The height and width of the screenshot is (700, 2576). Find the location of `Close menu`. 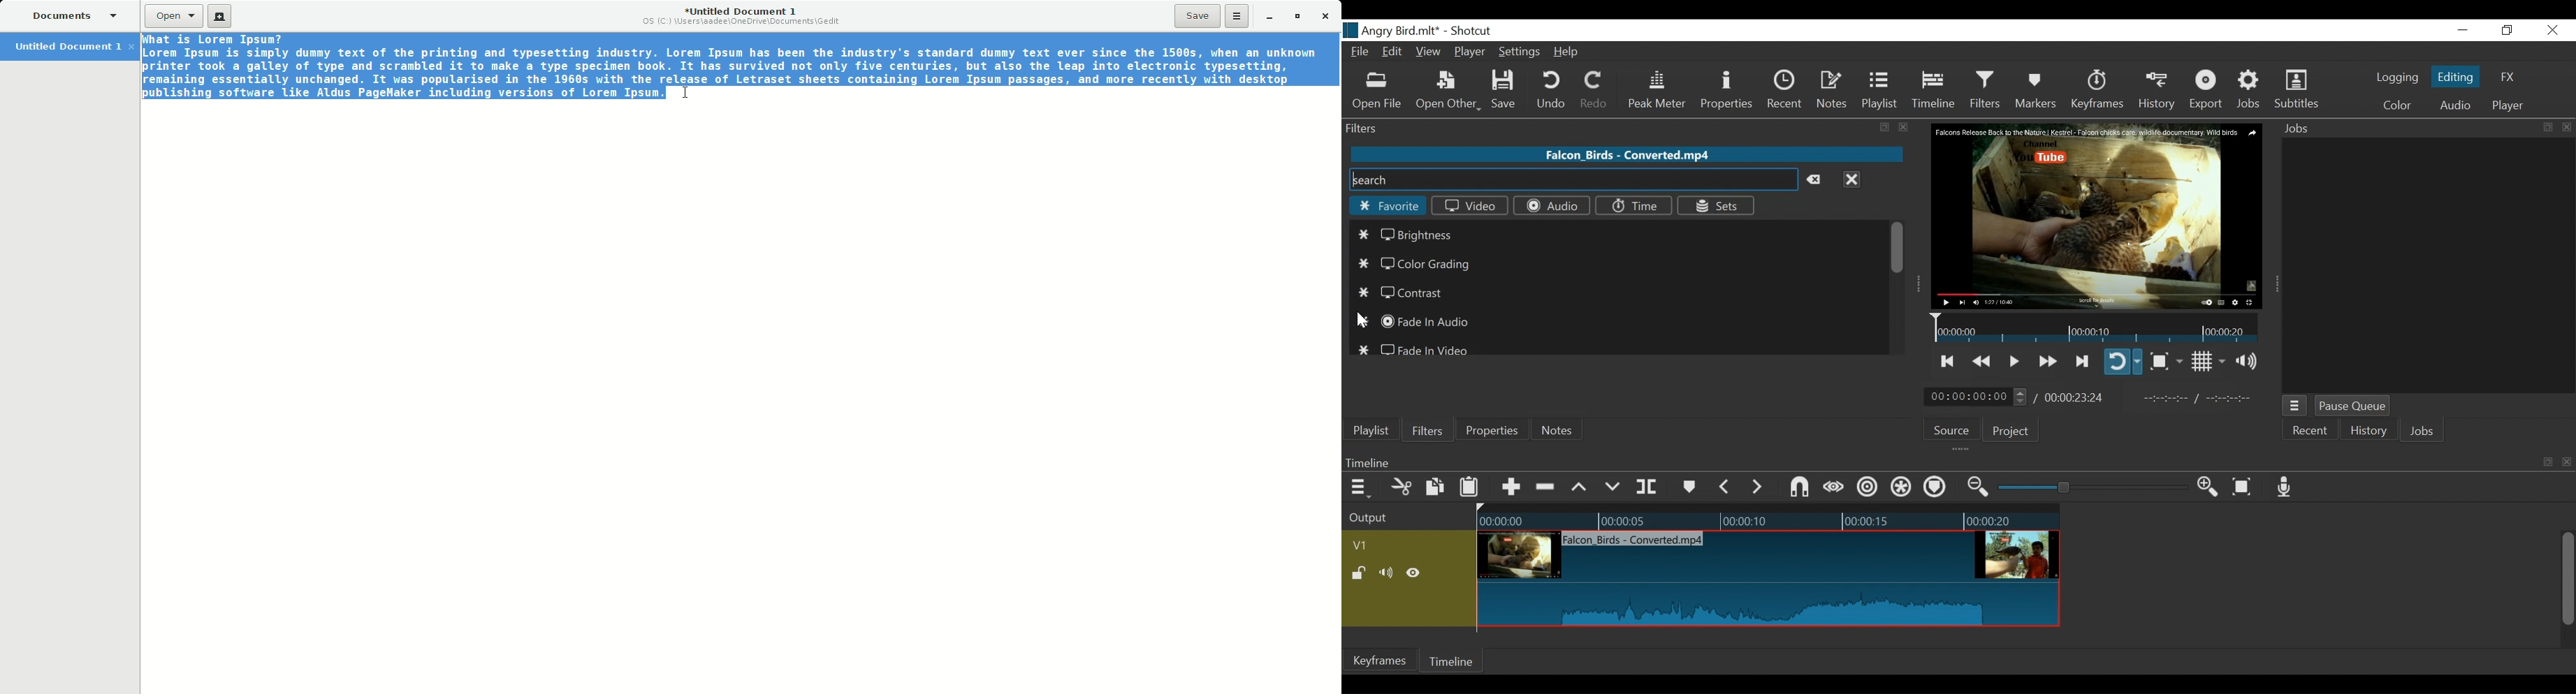

Close menu is located at coordinates (1851, 179).